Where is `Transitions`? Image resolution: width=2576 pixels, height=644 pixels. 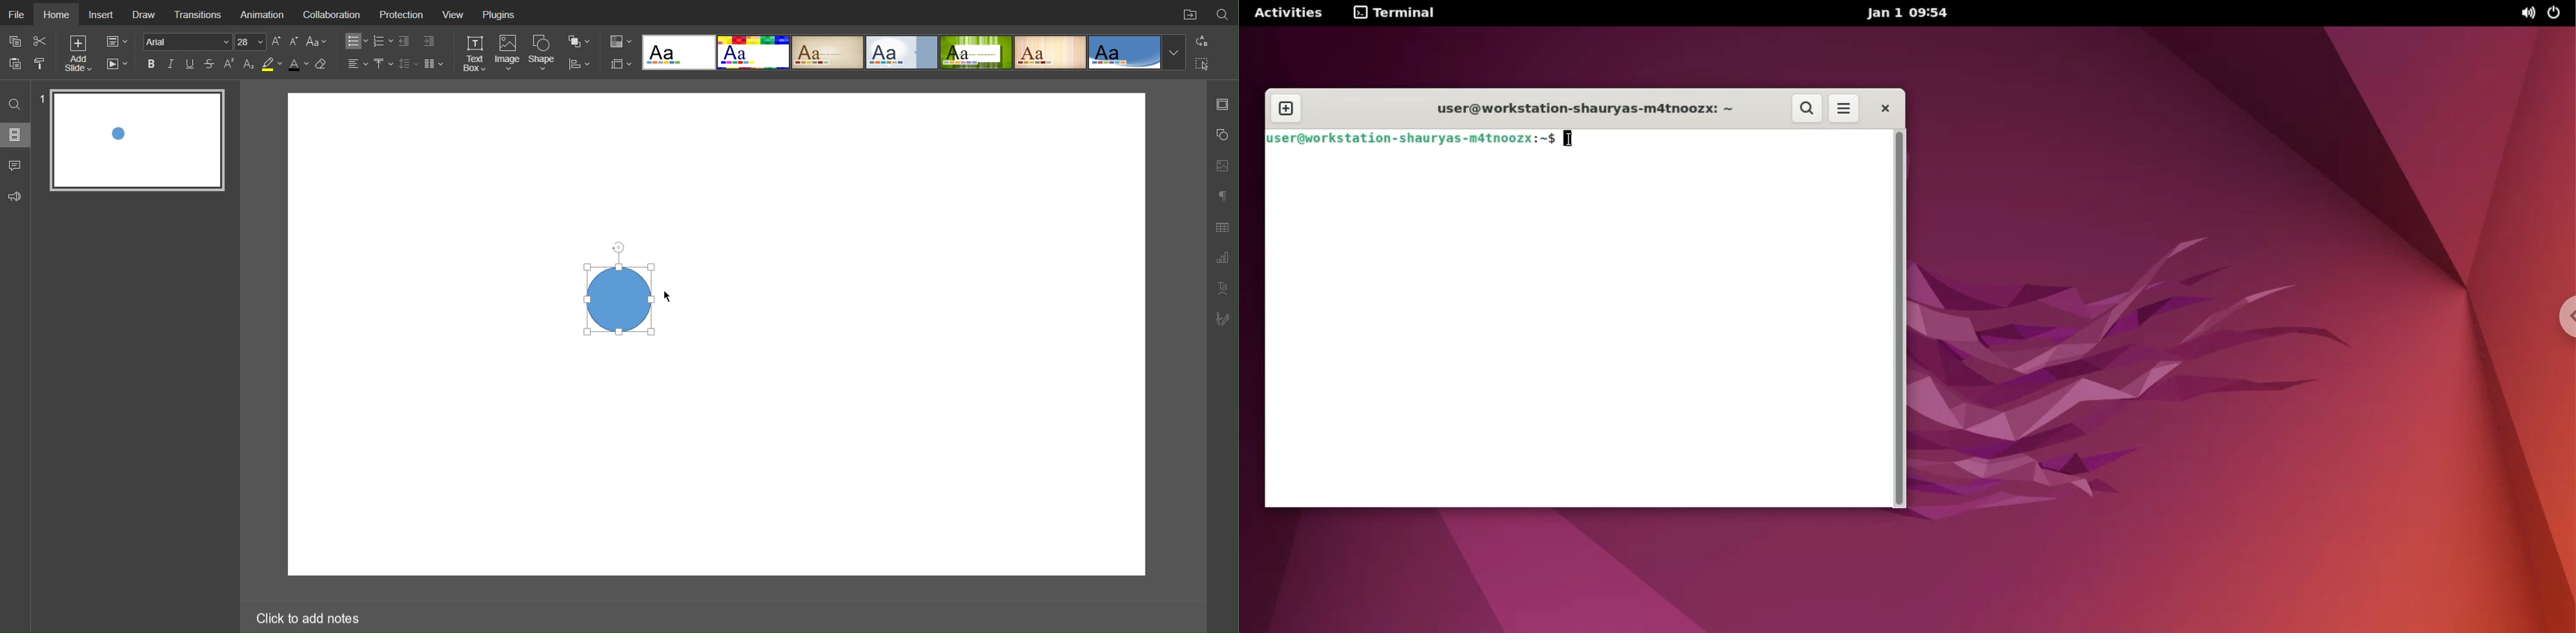
Transitions is located at coordinates (201, 14).